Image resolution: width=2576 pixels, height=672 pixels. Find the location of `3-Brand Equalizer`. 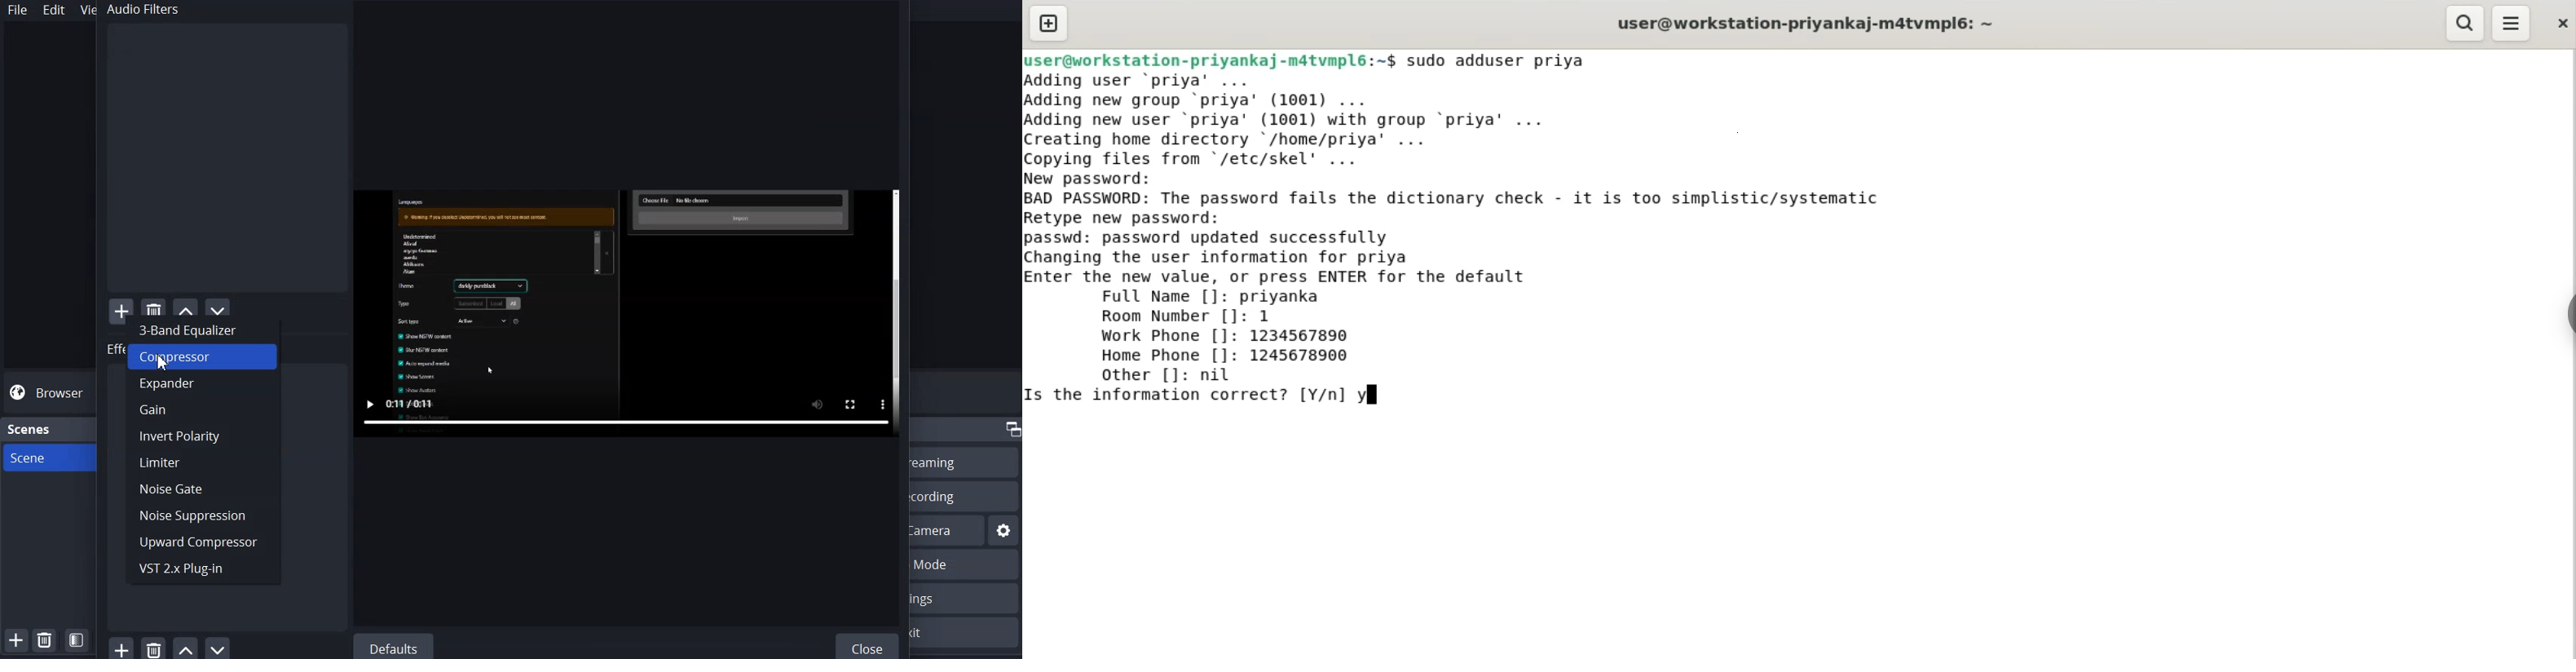

3-Brand Equalizer is located at coordinates (202, 328).